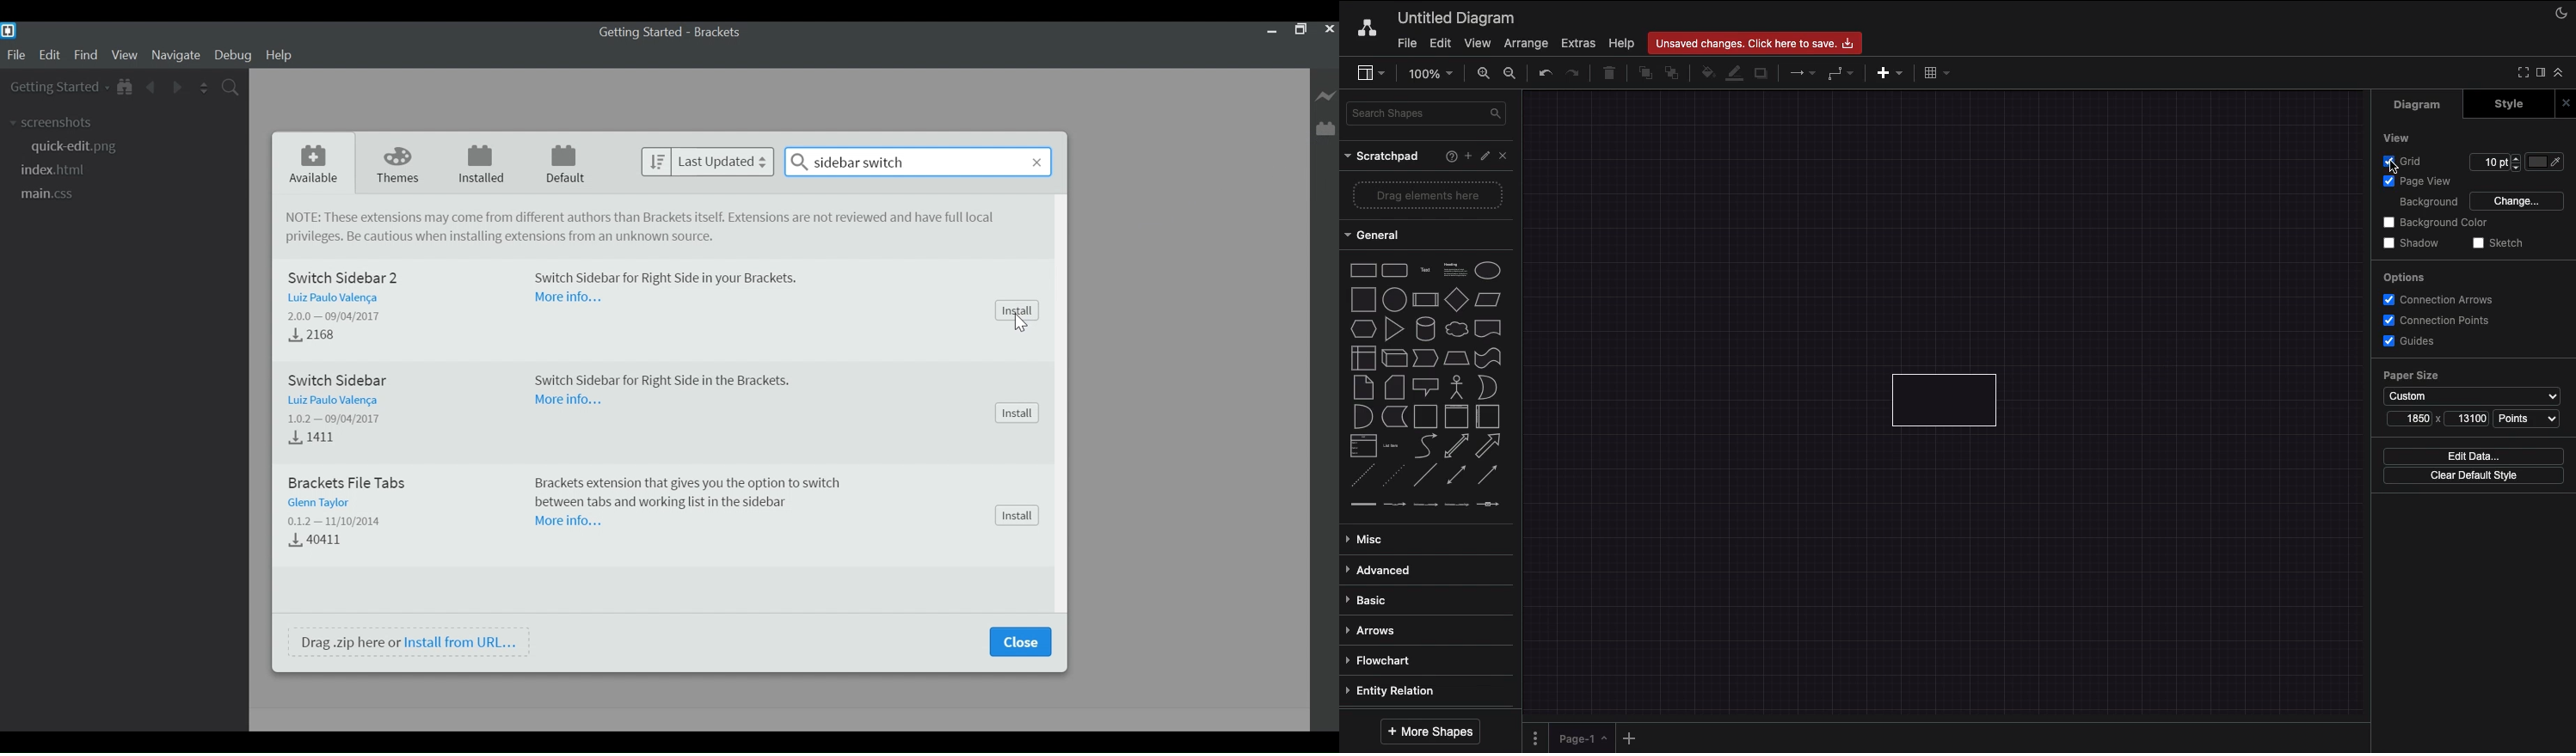  I want to click on Line color, so click(1734, 75).